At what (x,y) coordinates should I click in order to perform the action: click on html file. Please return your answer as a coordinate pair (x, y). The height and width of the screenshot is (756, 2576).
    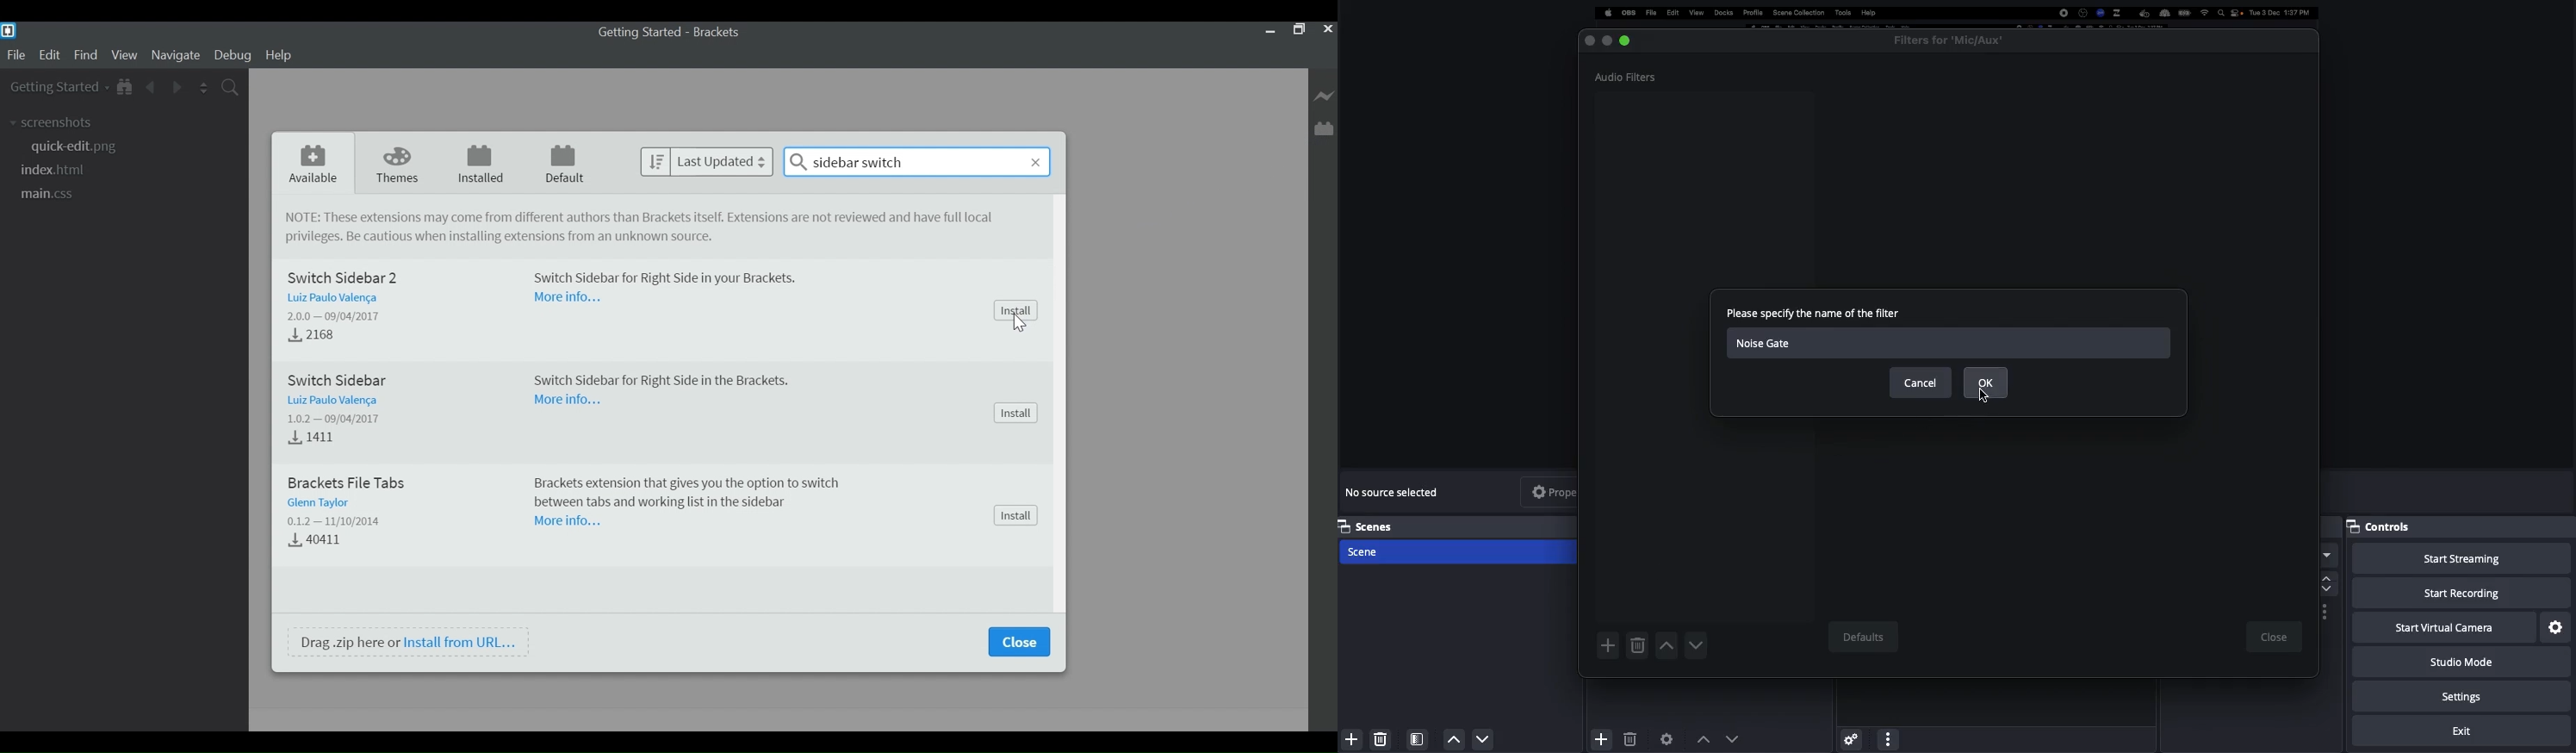
    Looking at the image, I should click on (55, 171).